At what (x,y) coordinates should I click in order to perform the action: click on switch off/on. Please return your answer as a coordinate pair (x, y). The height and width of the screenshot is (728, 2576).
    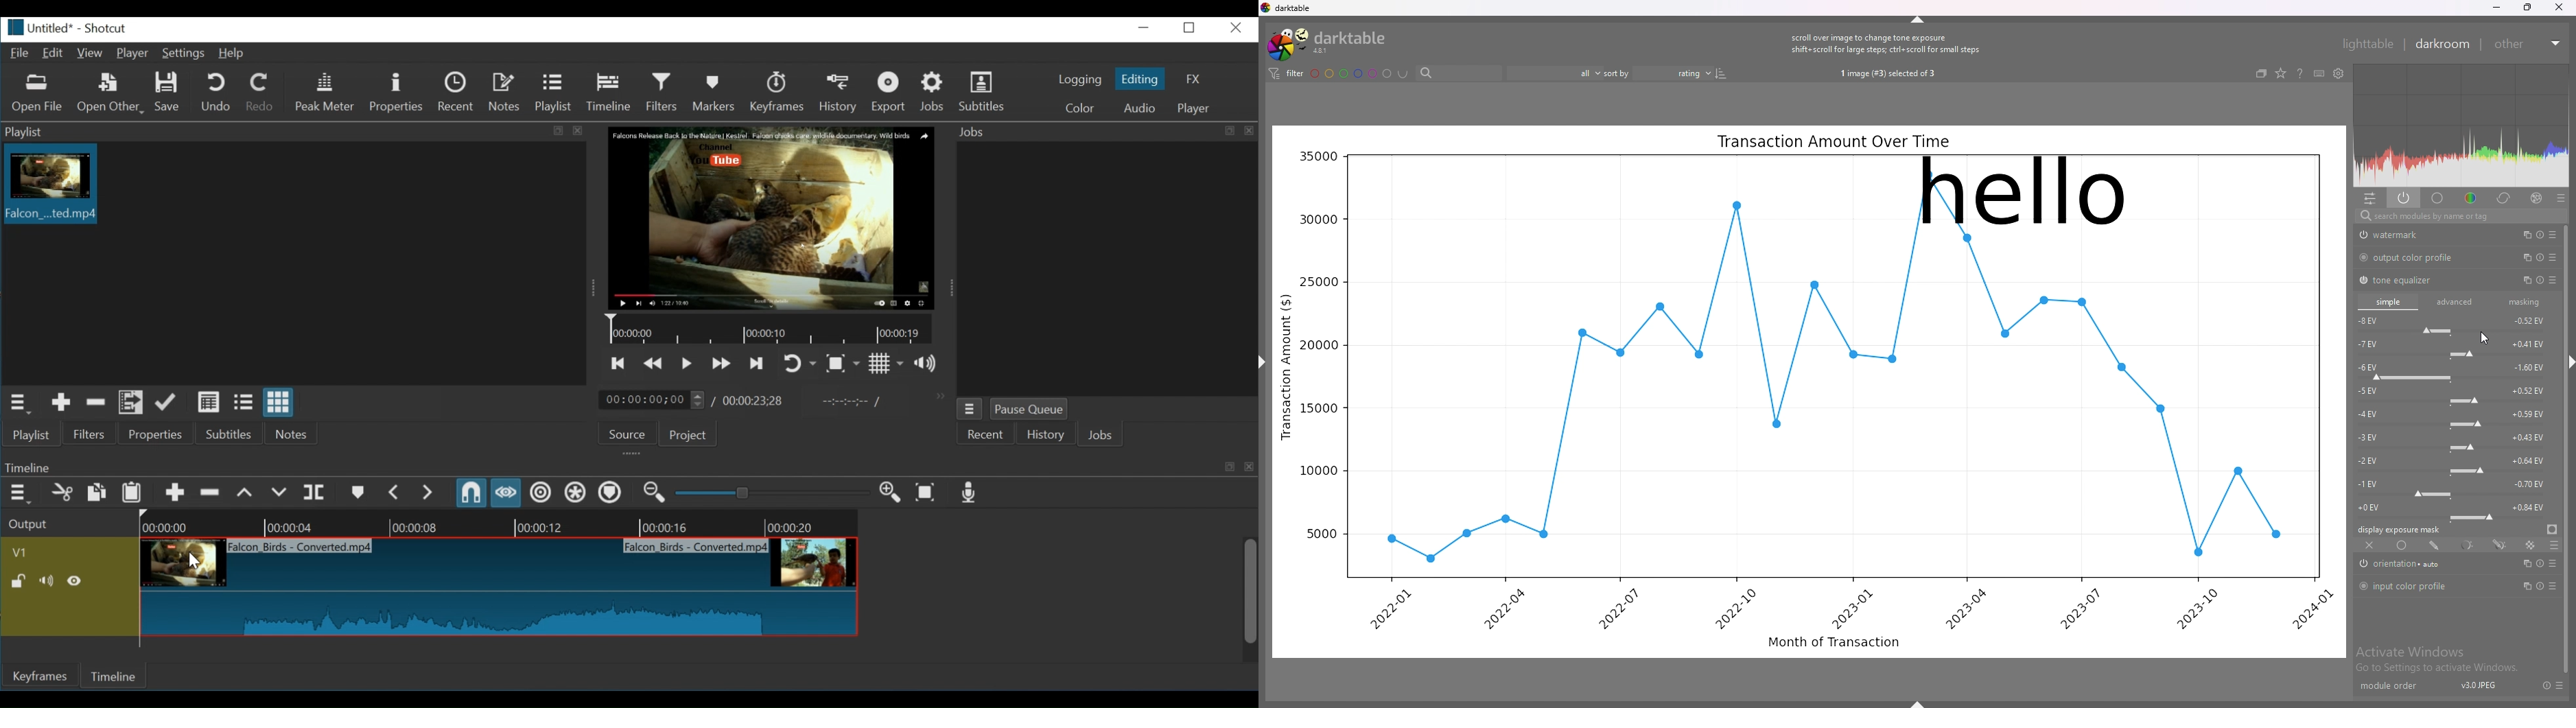
    Looking at the image, I should click on (2363, 565).